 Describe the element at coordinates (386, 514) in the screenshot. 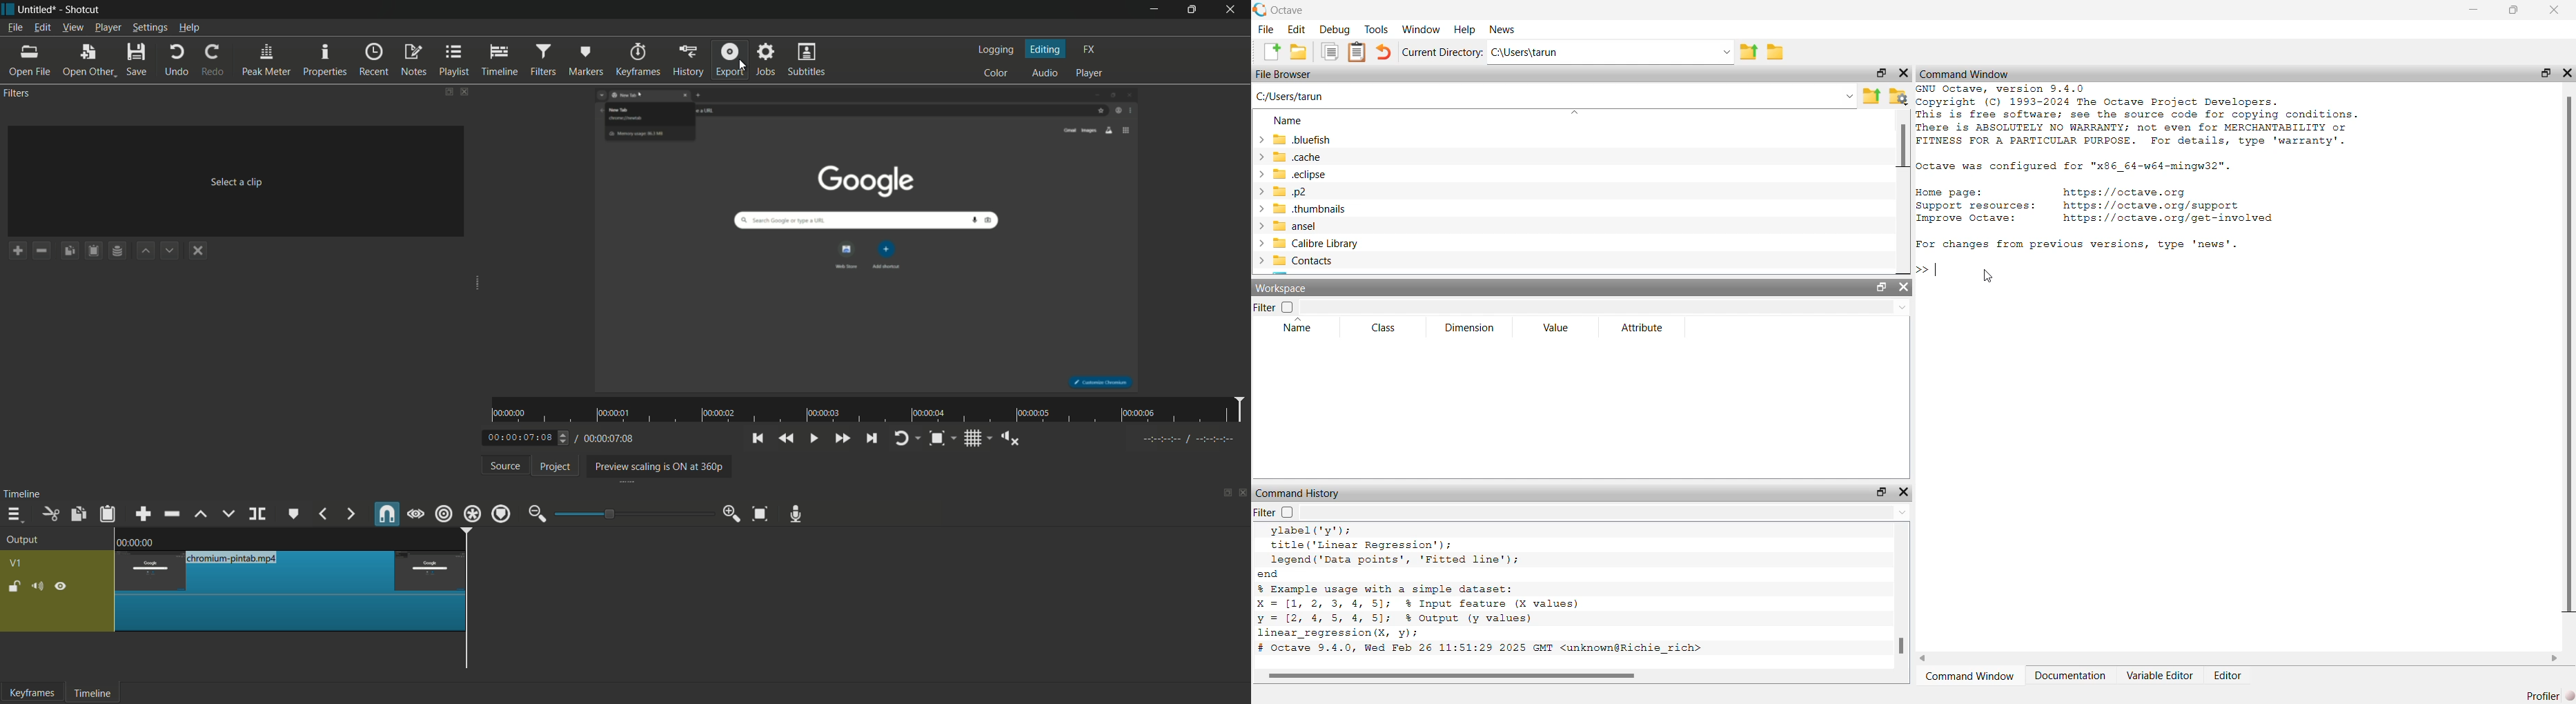

I see `snap` at that location.